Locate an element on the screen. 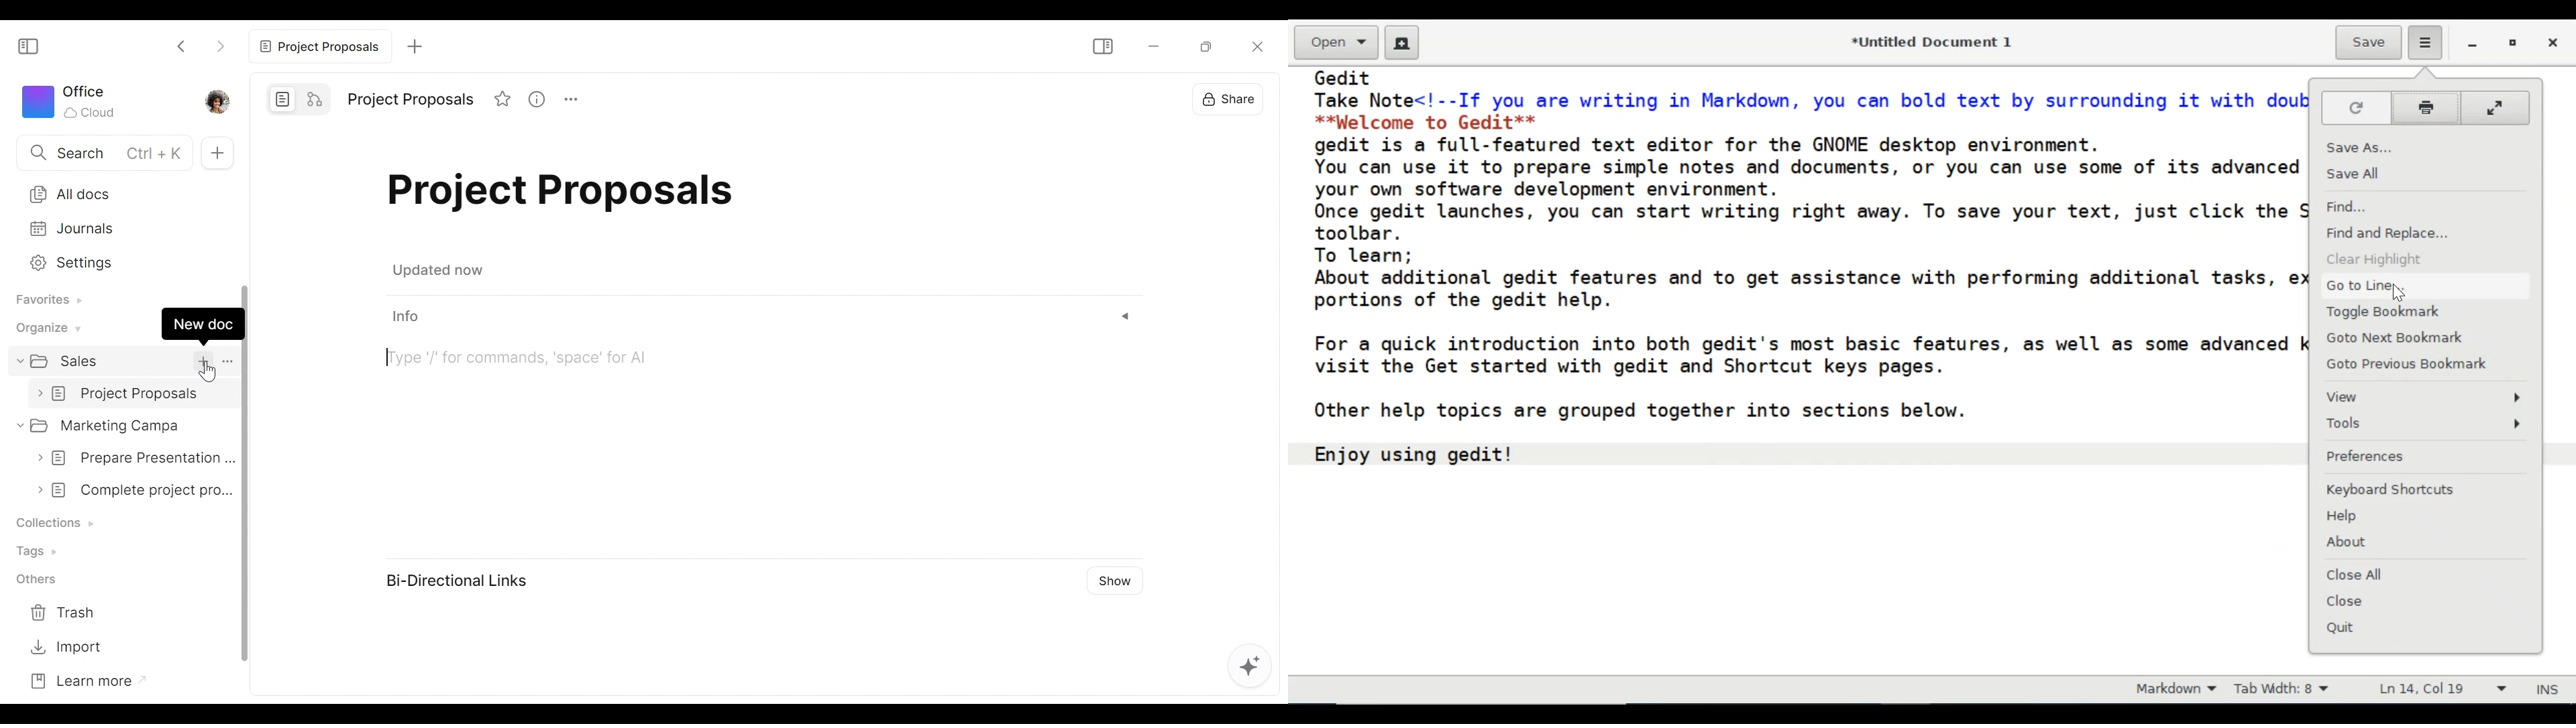  Cursor is located at coordinates (2400, 294).